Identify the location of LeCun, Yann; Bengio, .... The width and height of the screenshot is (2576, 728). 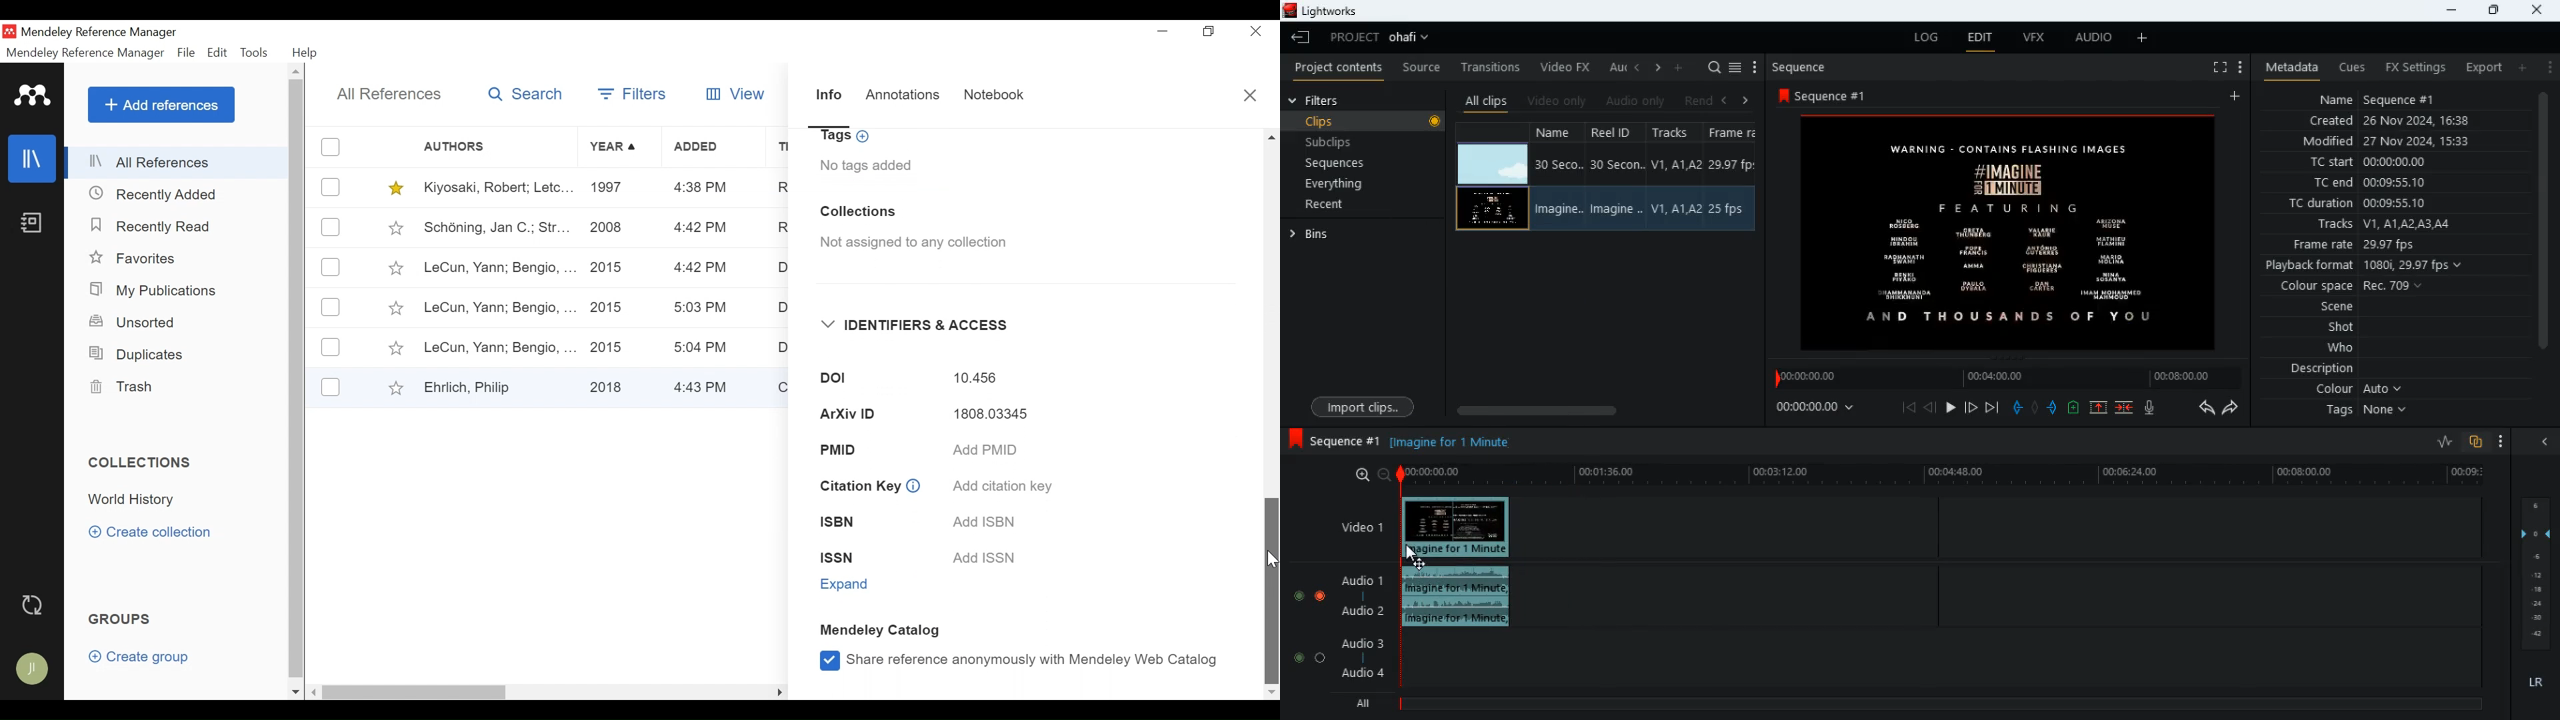
(499, 346).